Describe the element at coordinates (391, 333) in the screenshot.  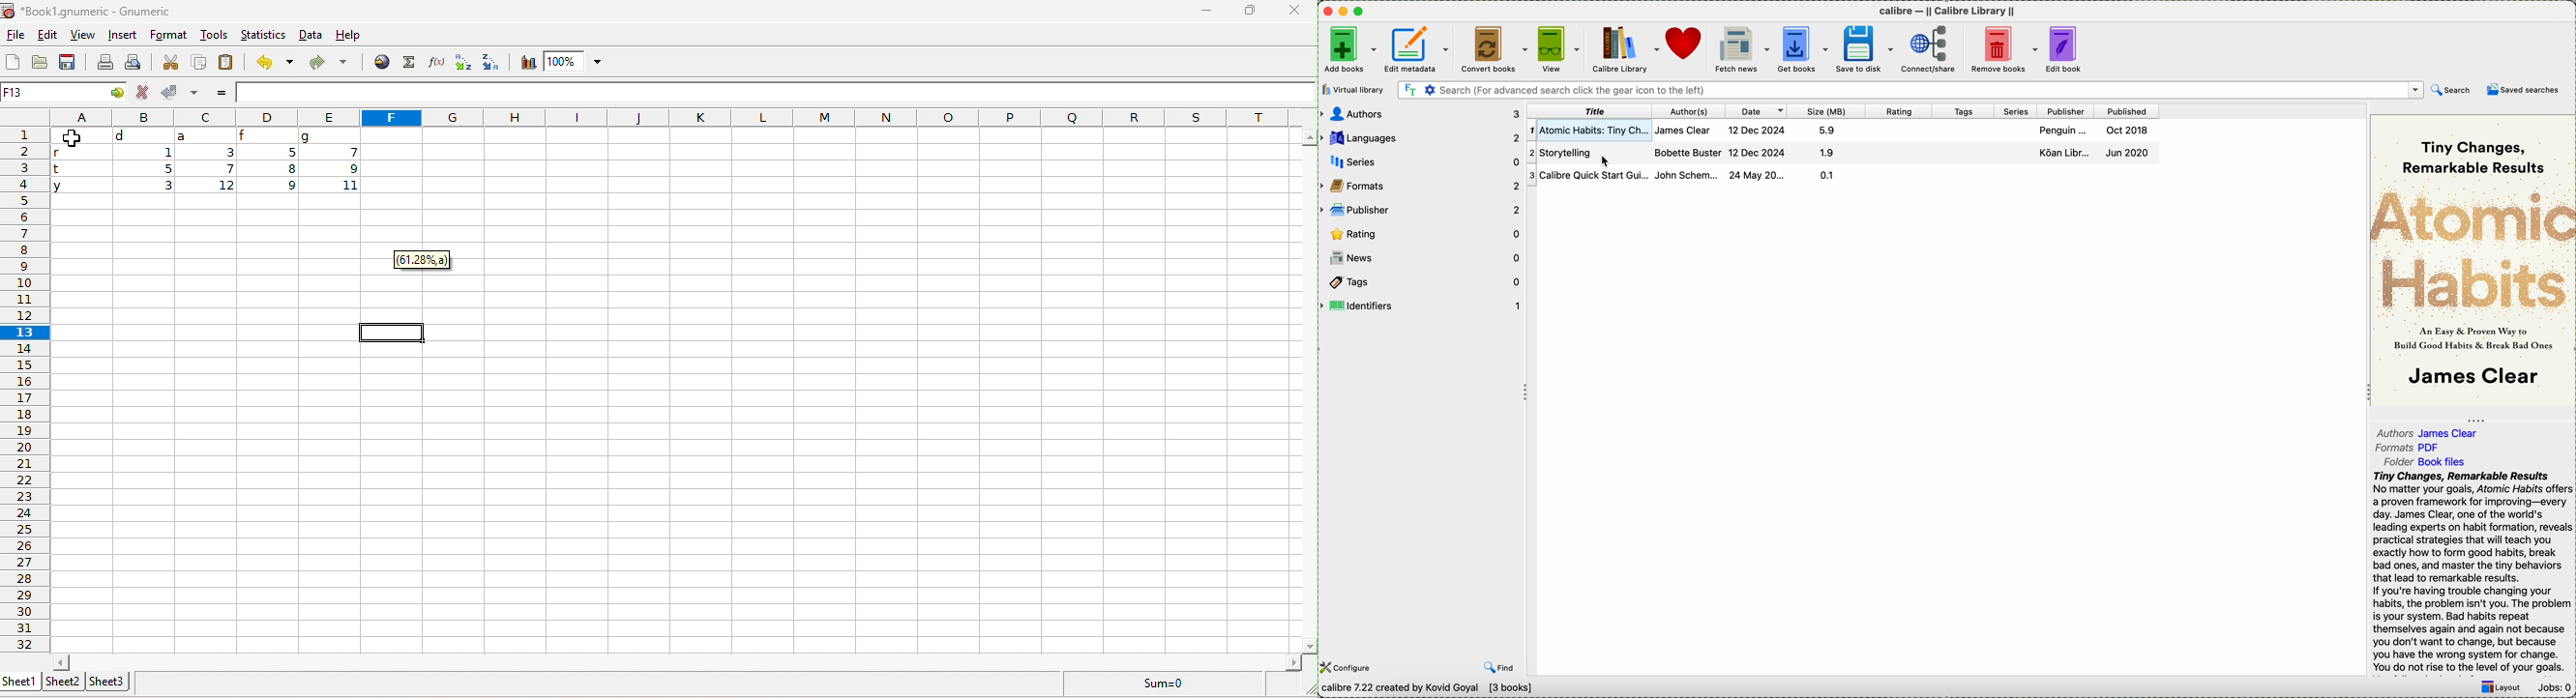
I see `selected cell` at that location.